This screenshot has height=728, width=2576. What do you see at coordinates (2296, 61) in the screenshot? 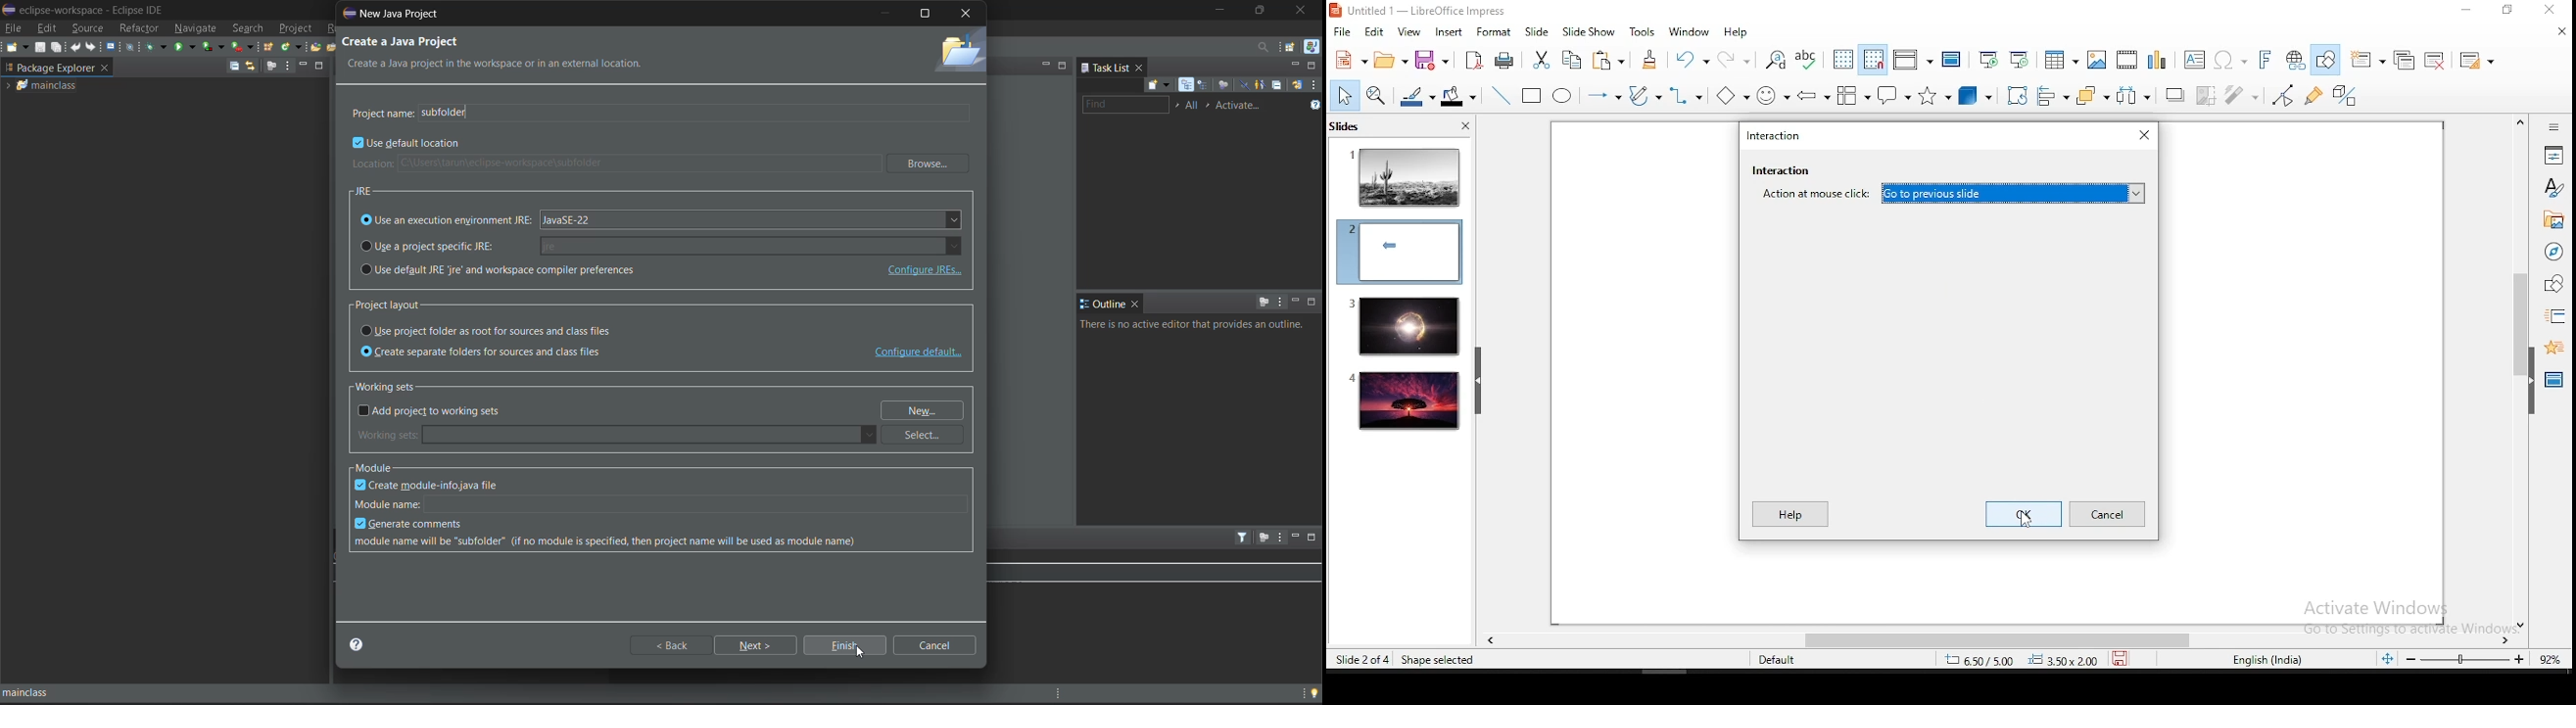
I see `hyperlink` at bounding box center [2296, 61].